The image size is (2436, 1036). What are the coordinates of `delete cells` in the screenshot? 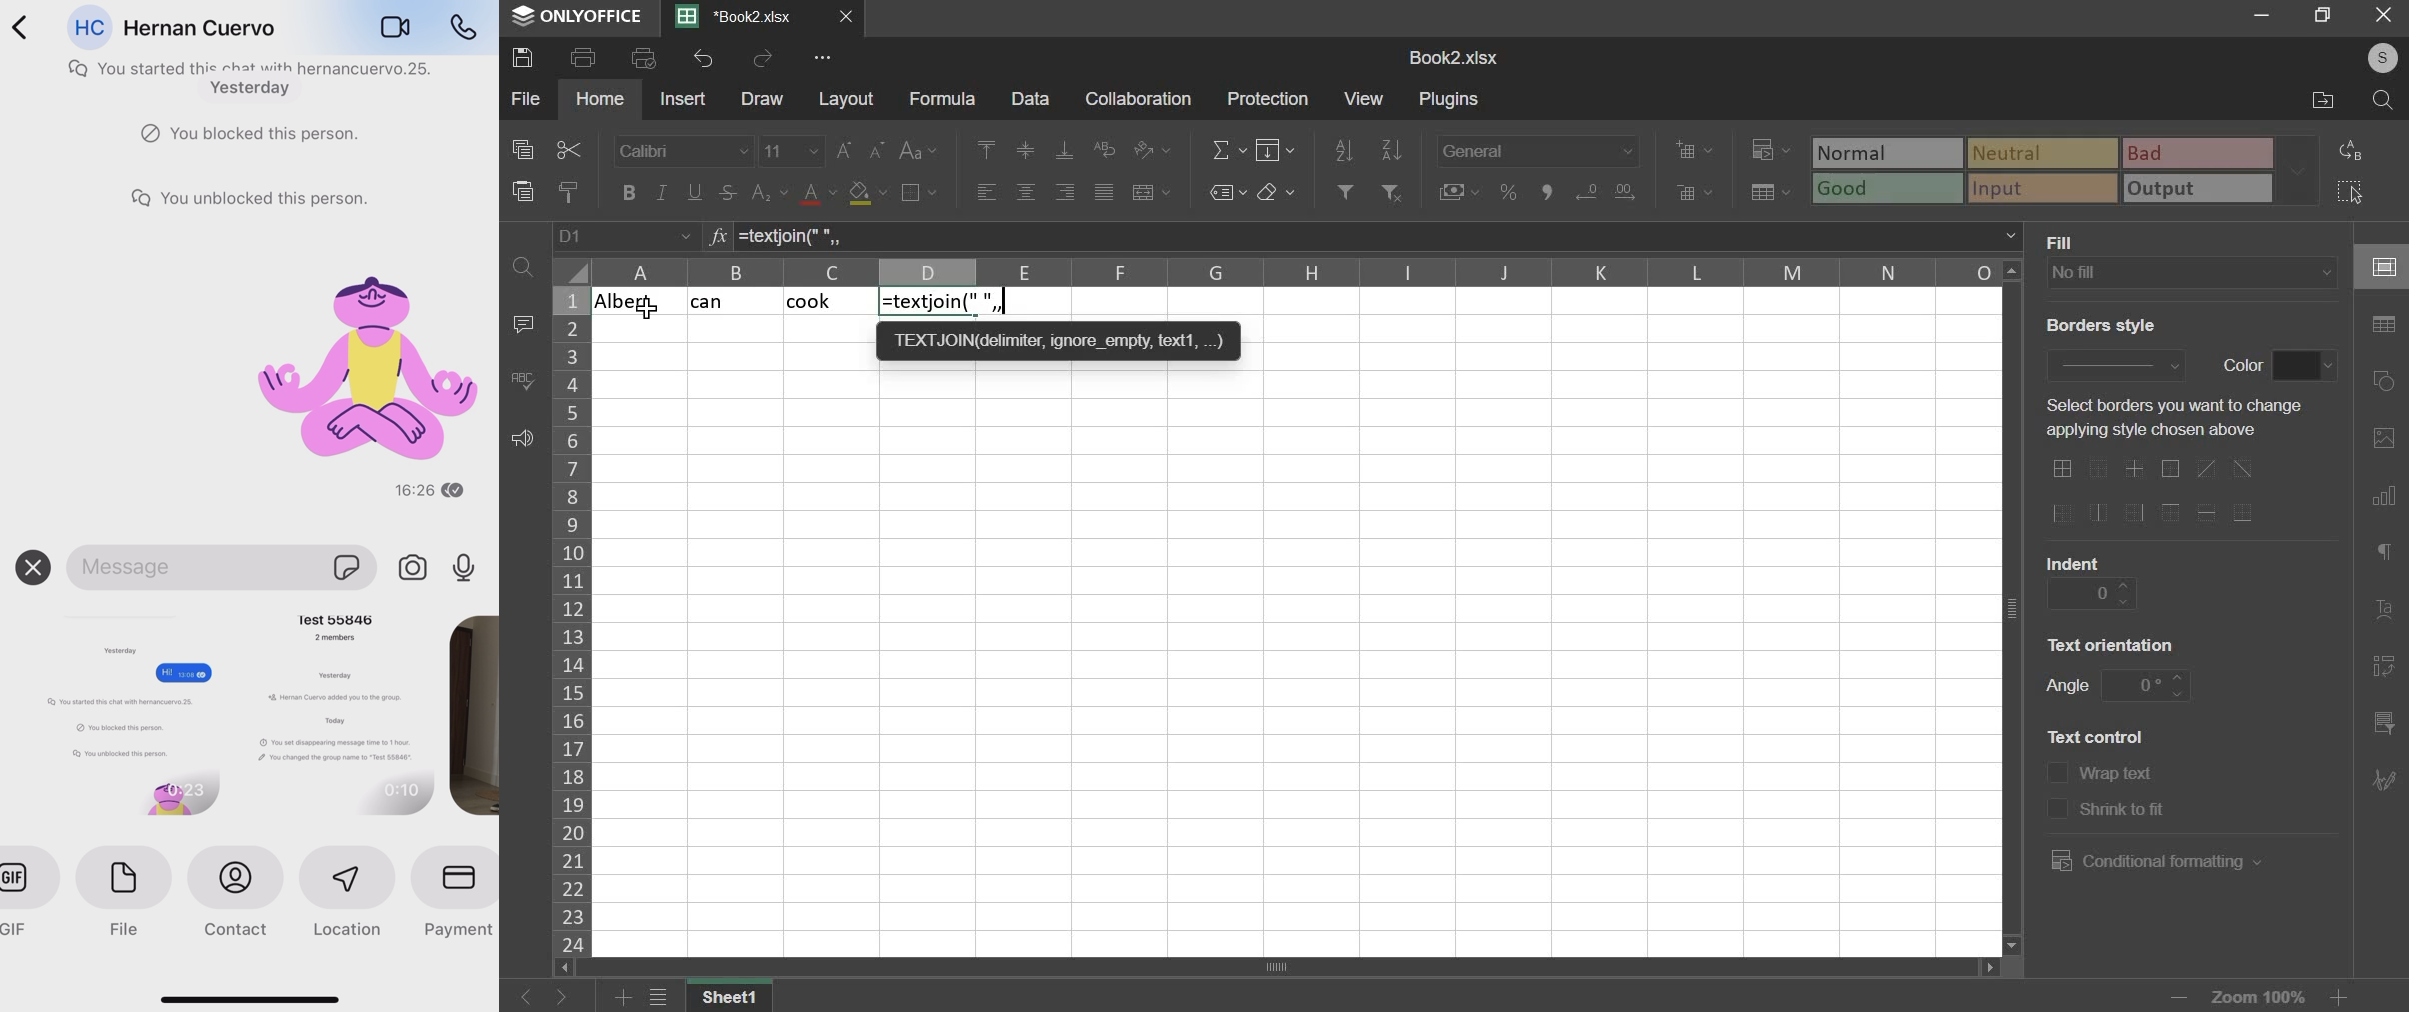 It's located at (1695, 192).